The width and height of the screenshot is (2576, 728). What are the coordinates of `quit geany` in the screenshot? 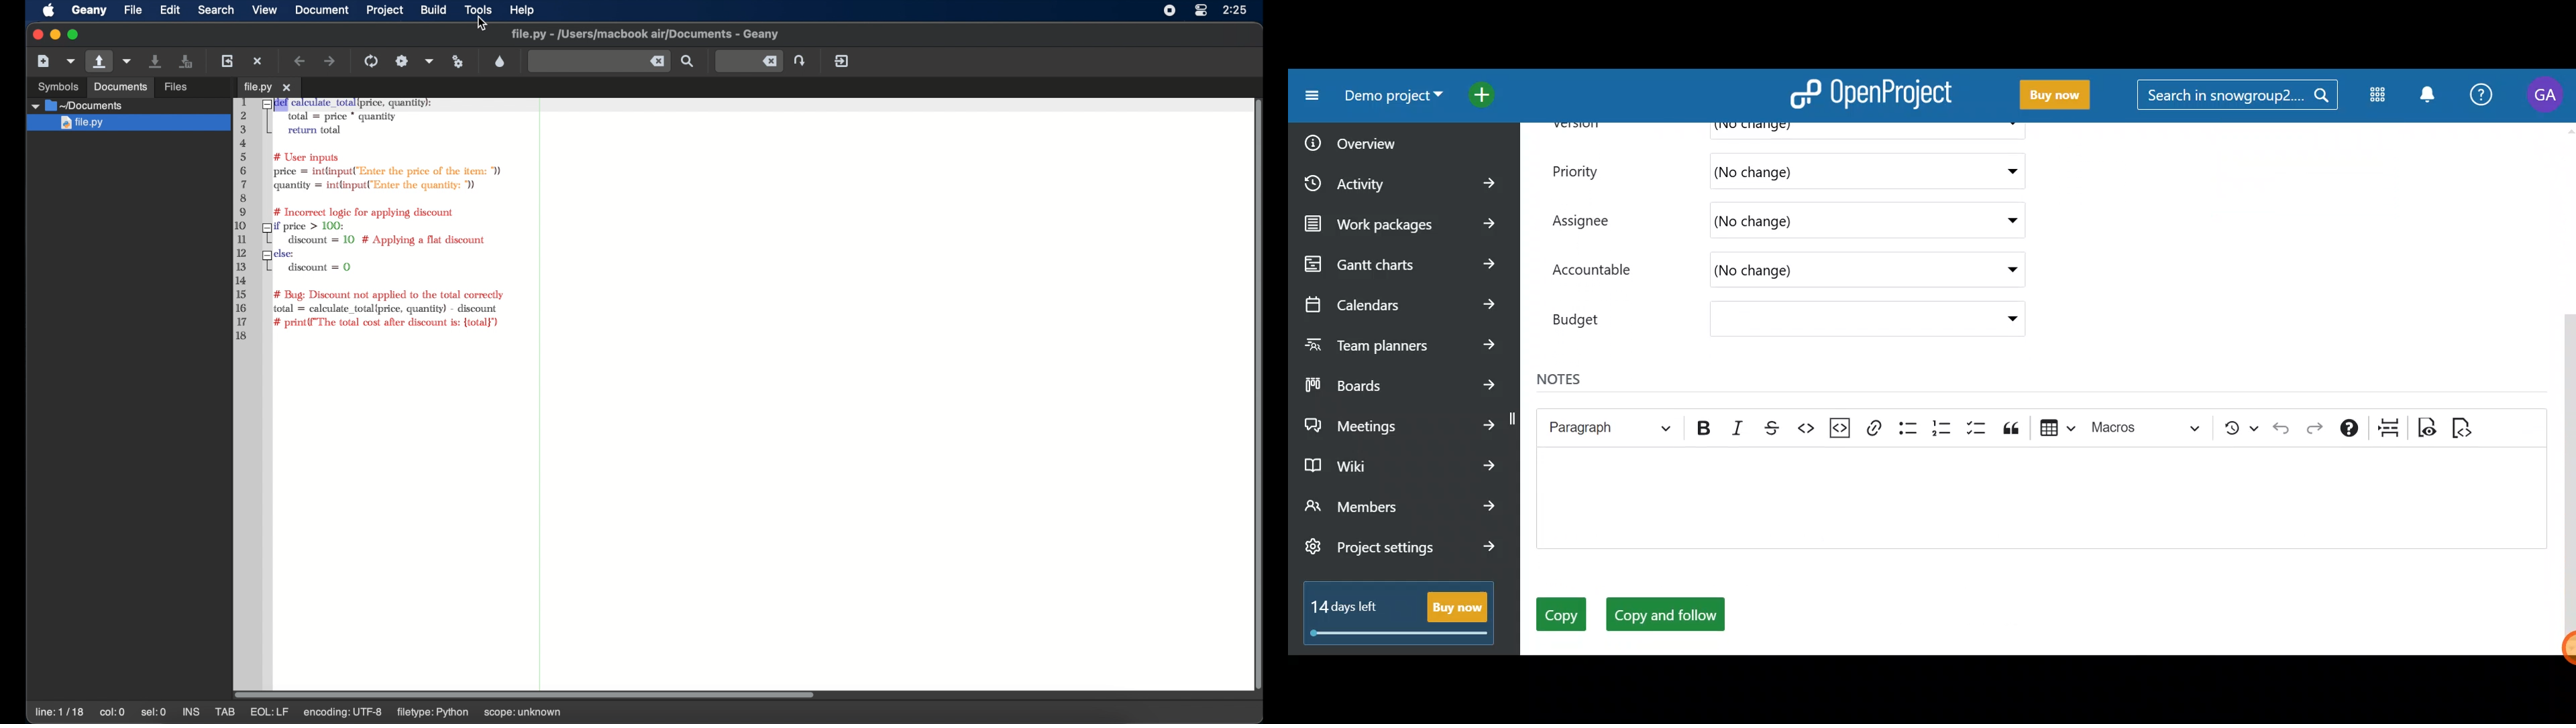 It's located at (843, 61).